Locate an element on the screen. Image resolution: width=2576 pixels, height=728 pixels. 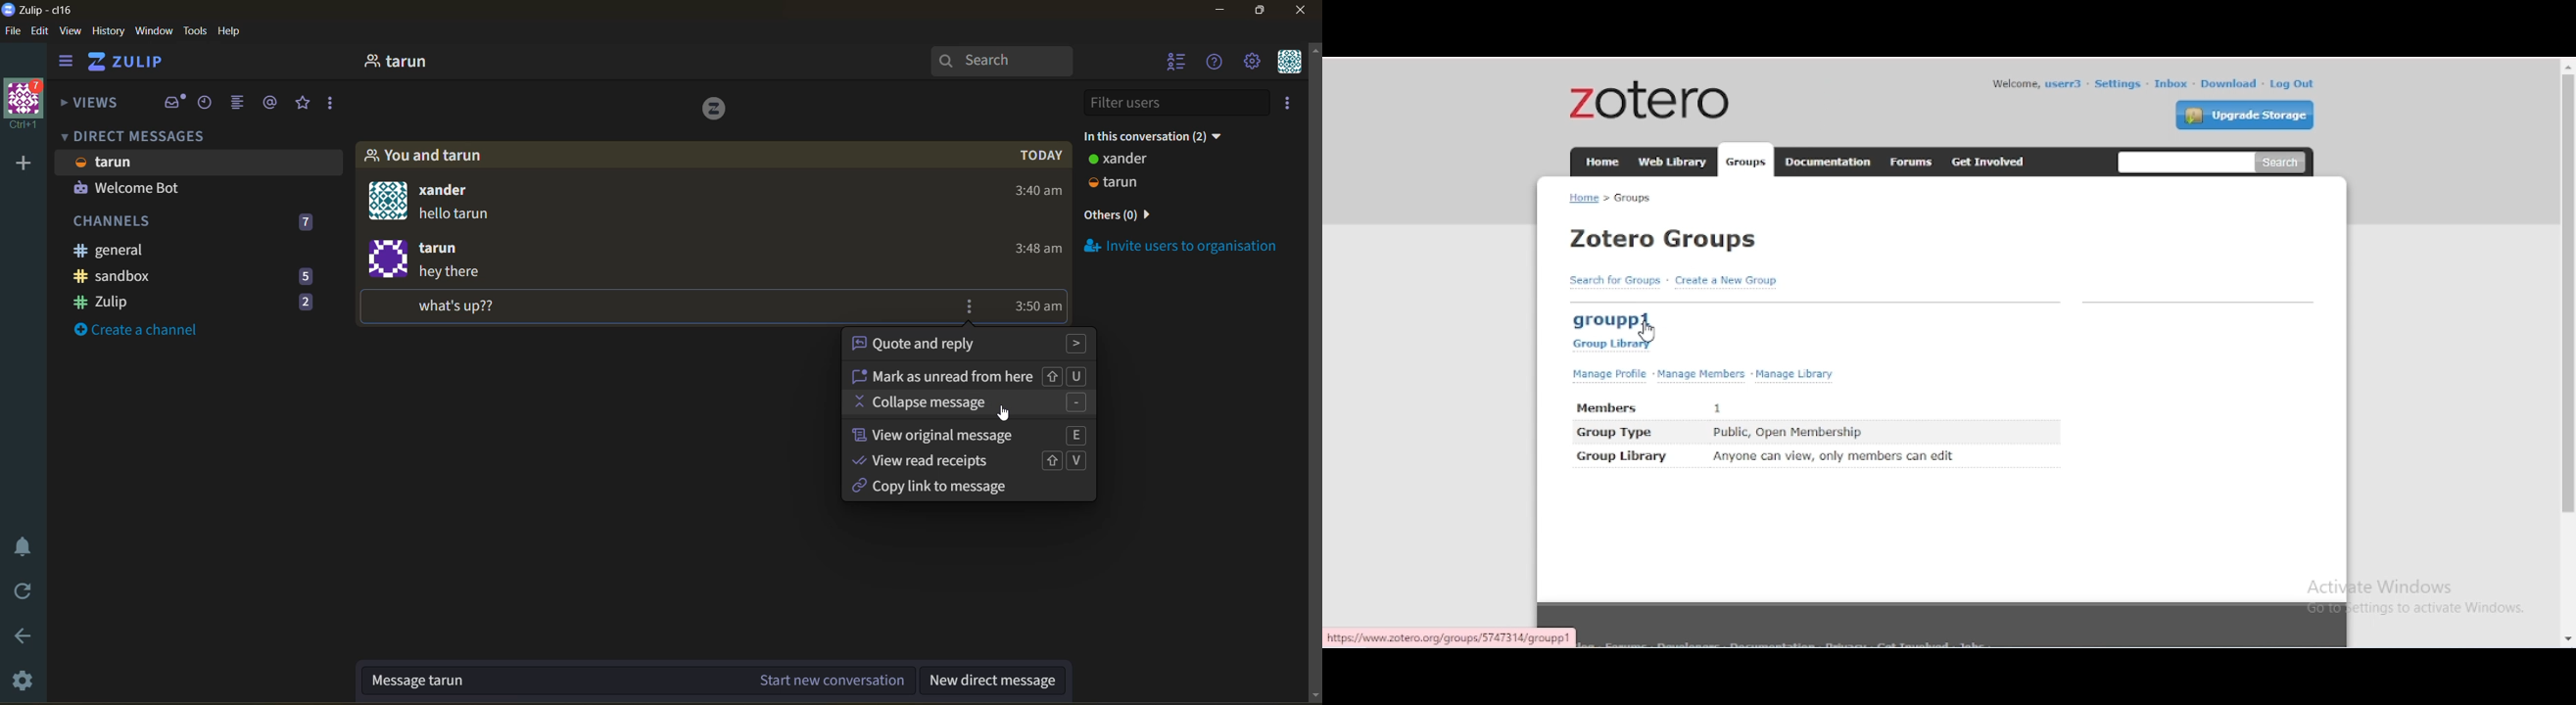
user is located at coordinates (1124, 161).